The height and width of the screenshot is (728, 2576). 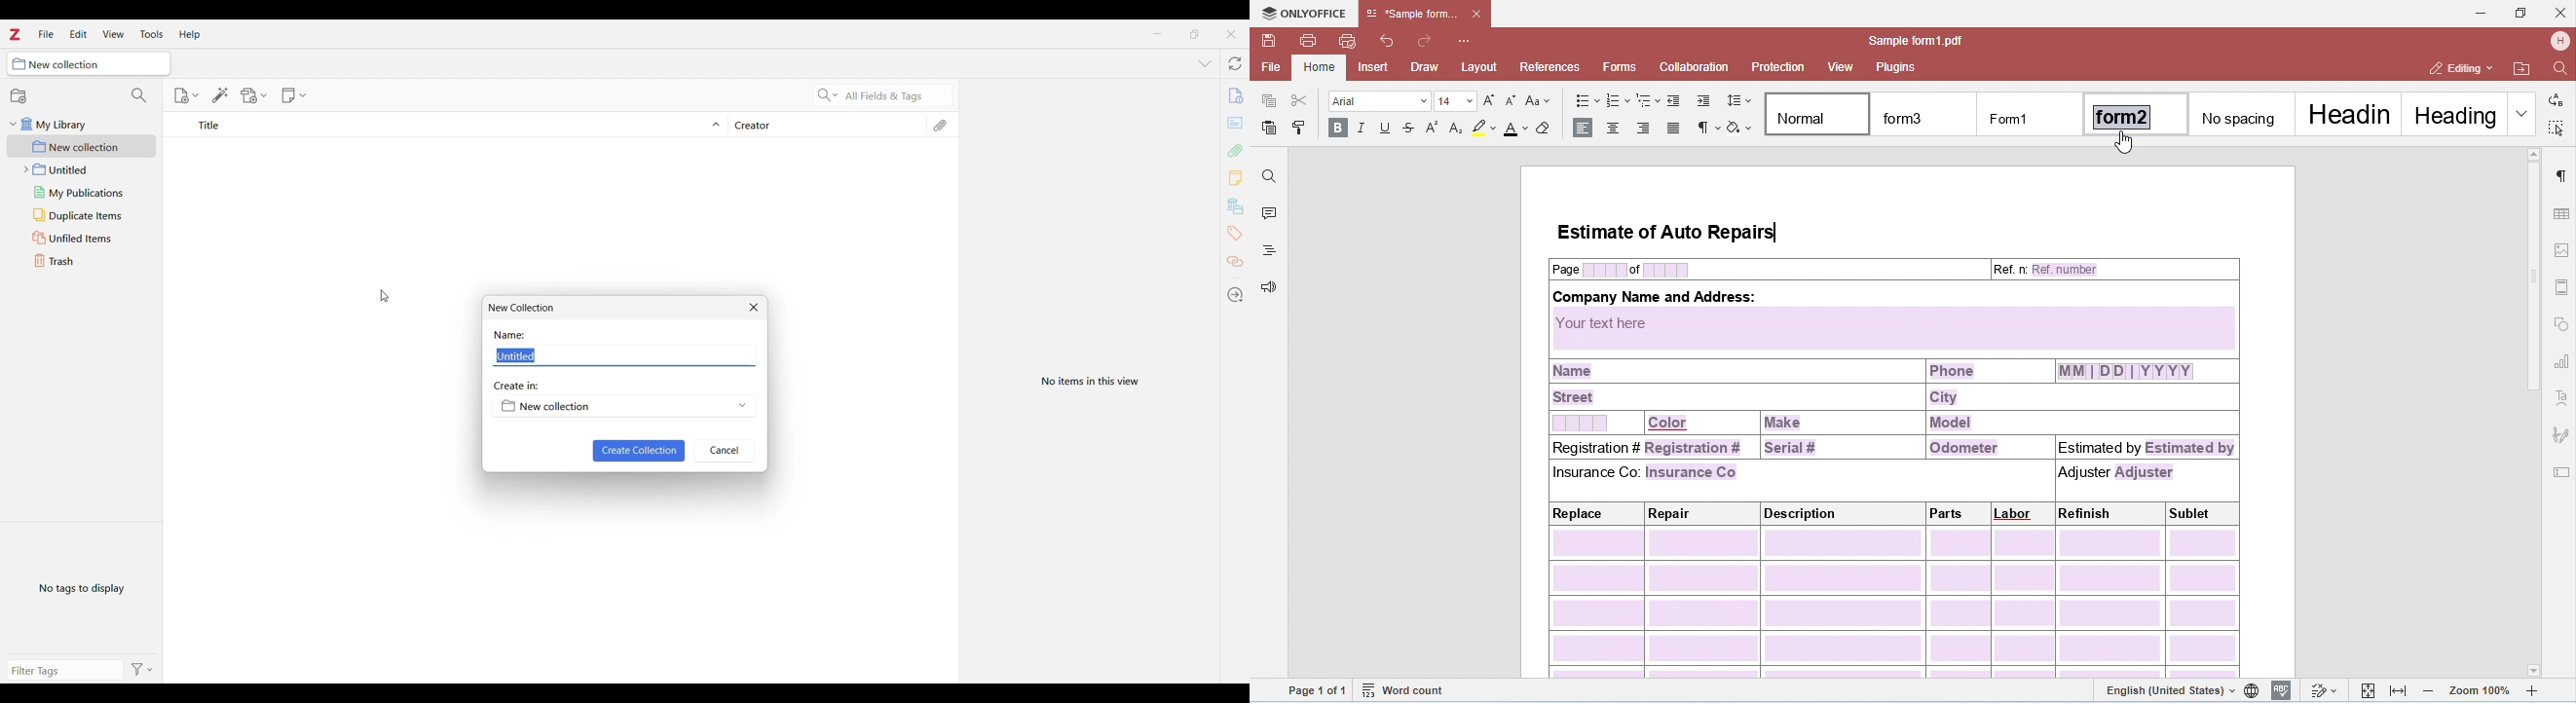 I want to click on Untitled folder, so click(x=83, y=169).